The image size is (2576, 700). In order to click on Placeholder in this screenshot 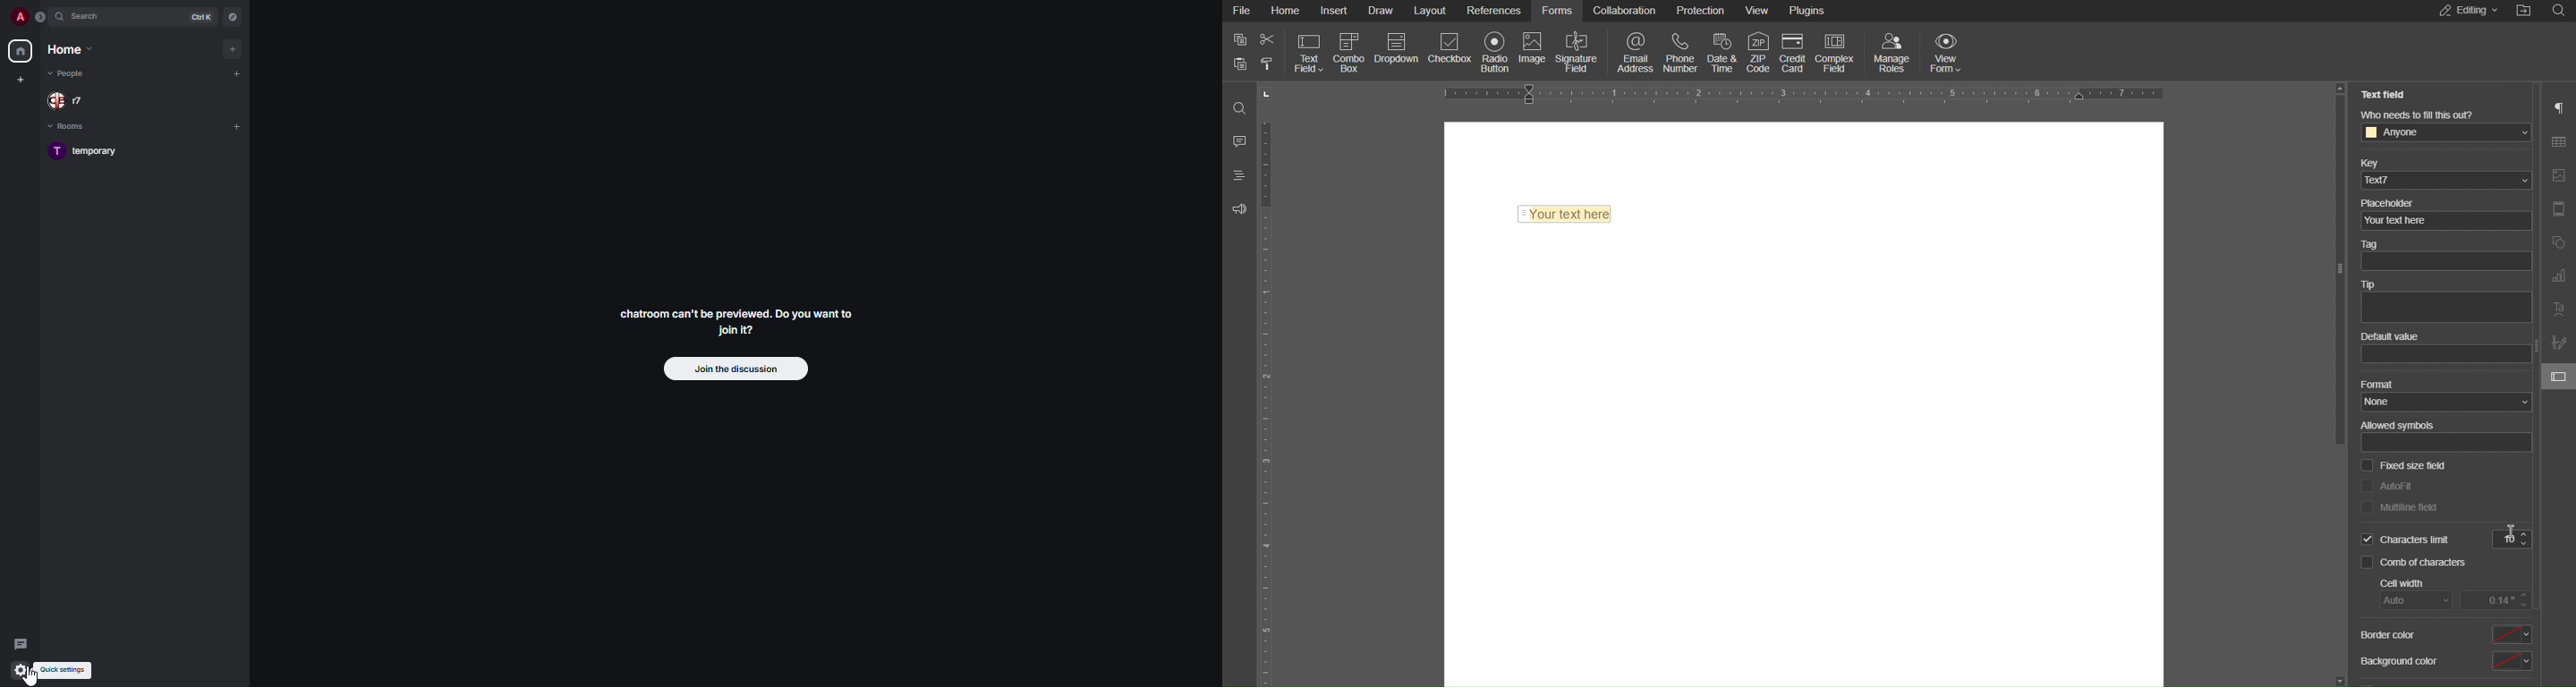, I will do `click(2444, 212)`.